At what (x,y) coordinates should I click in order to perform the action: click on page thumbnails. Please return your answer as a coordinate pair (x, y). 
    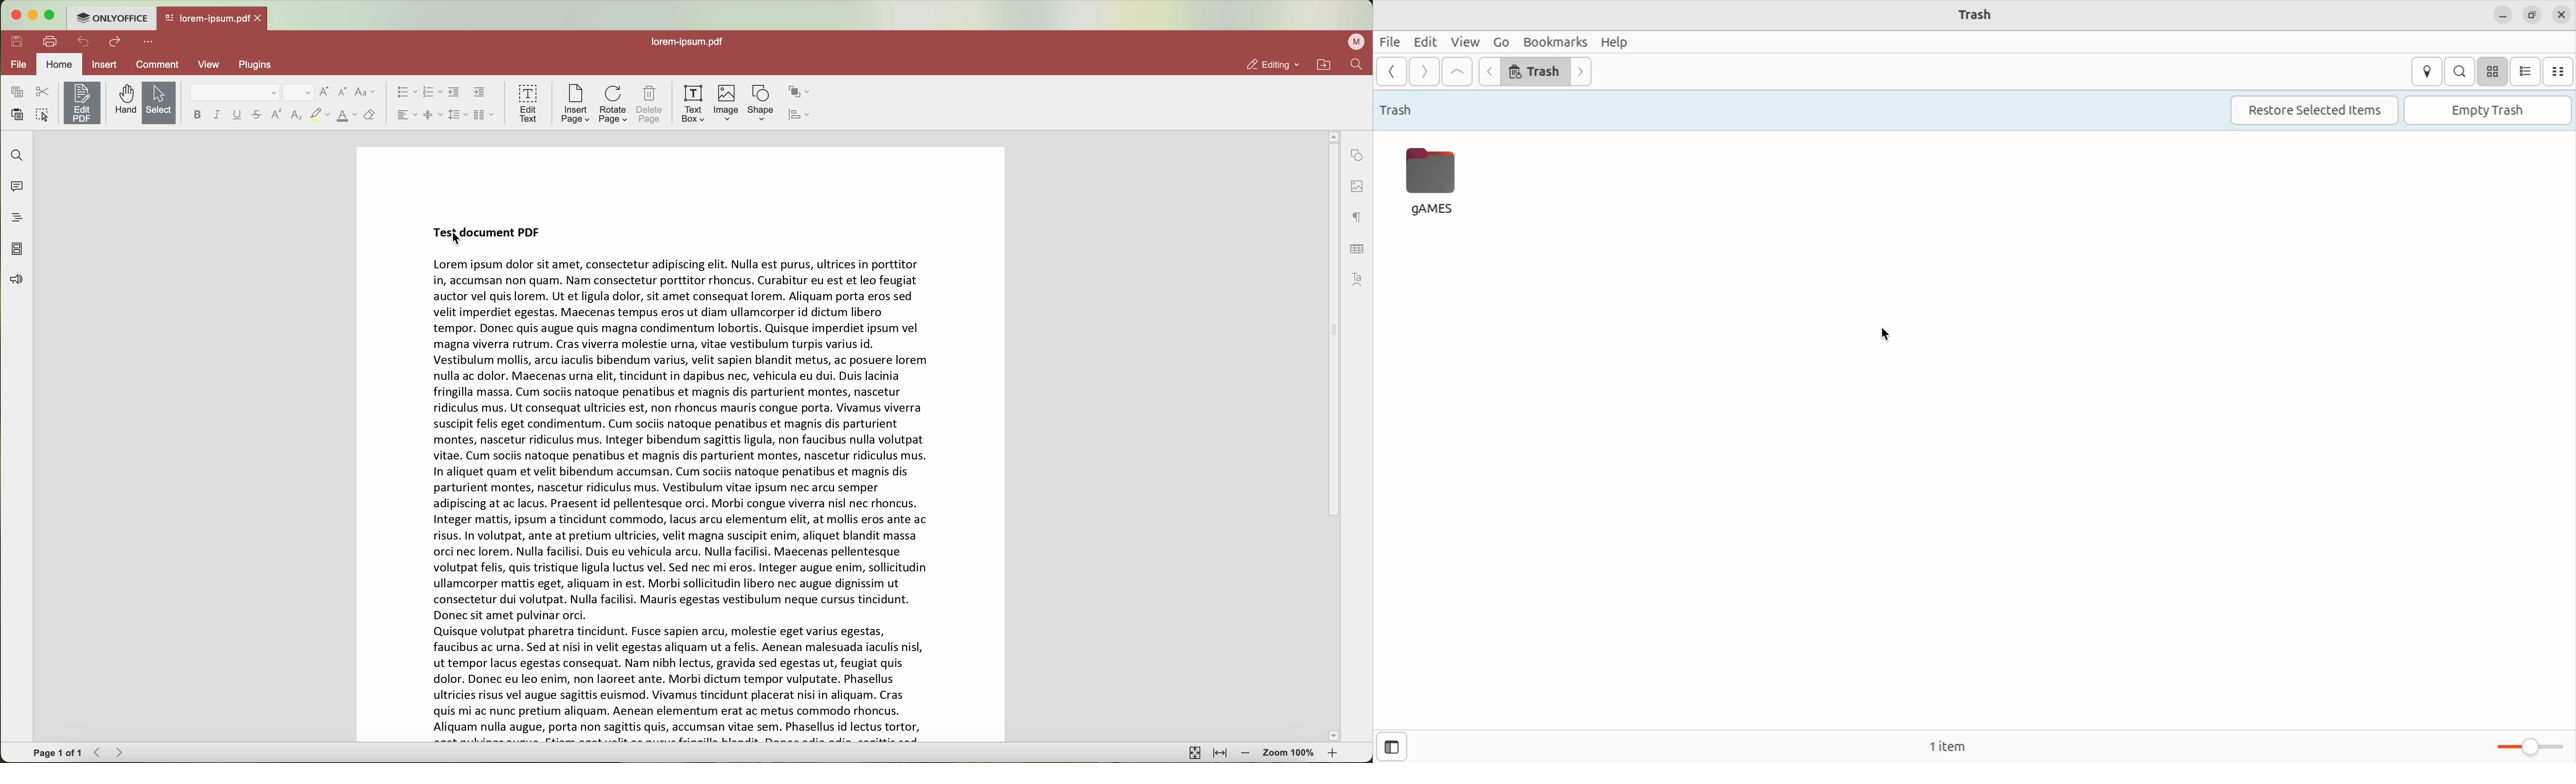
    Looking at the image, I should click on (16, 250).